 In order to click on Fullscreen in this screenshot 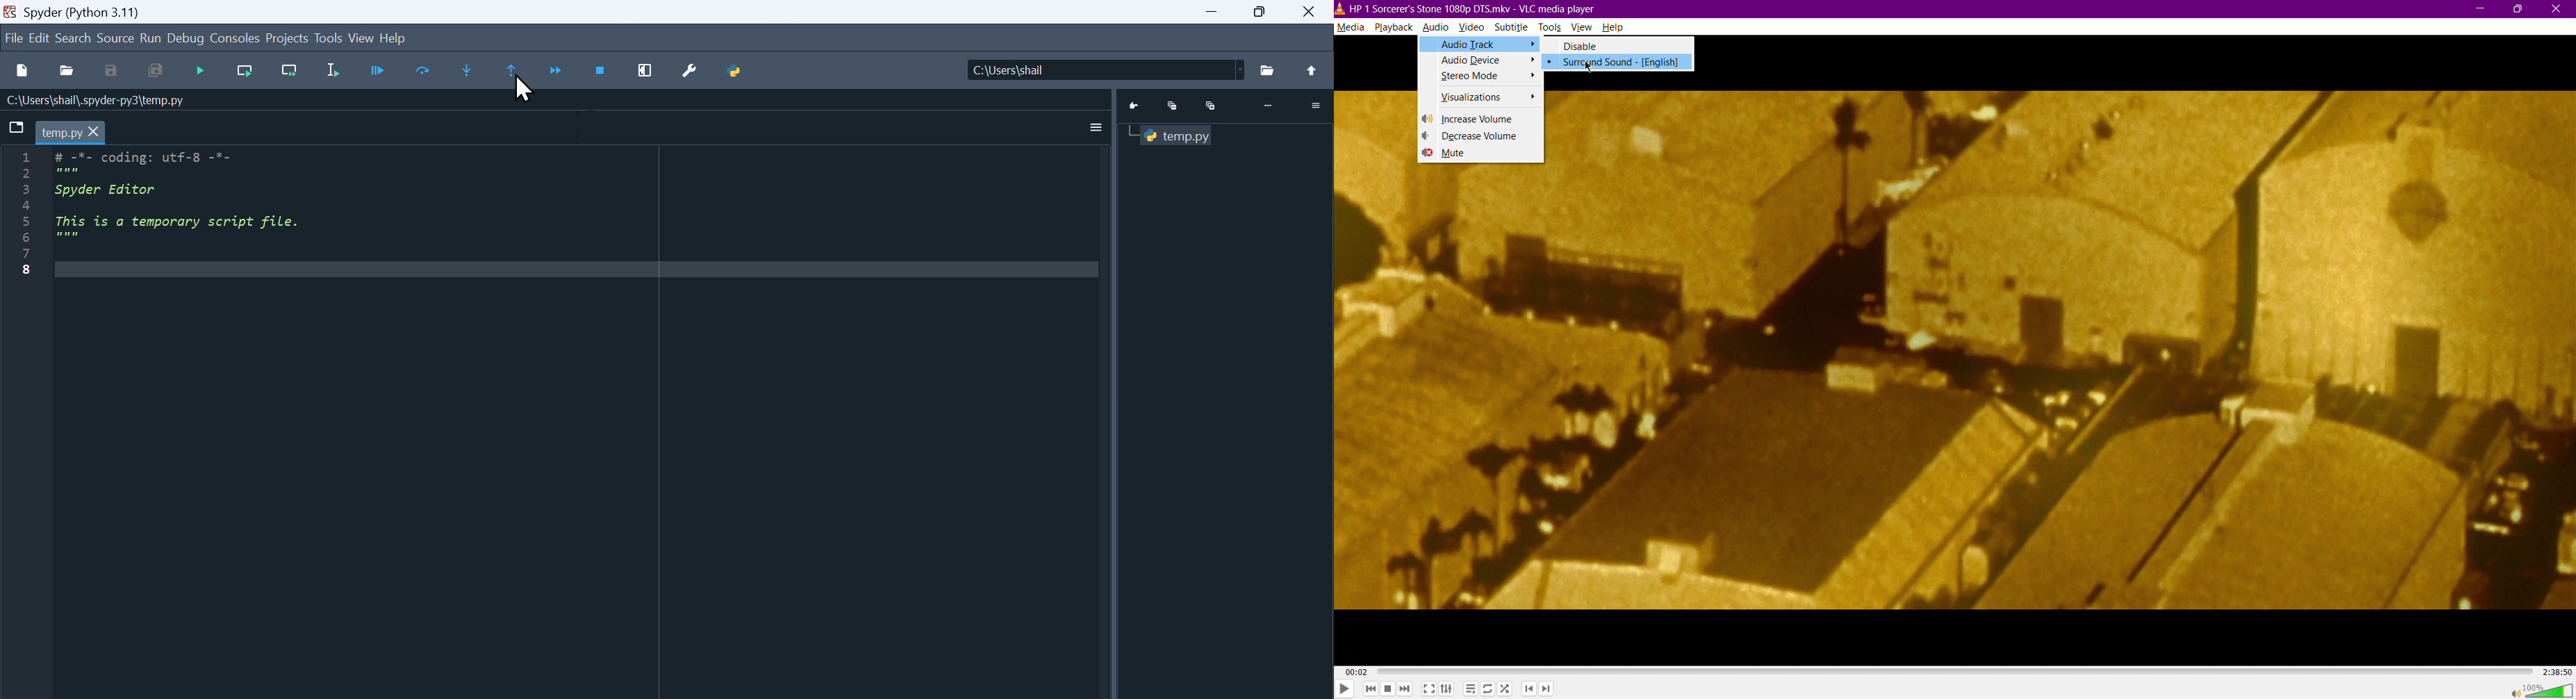, I will do `click(1429, 689)`.